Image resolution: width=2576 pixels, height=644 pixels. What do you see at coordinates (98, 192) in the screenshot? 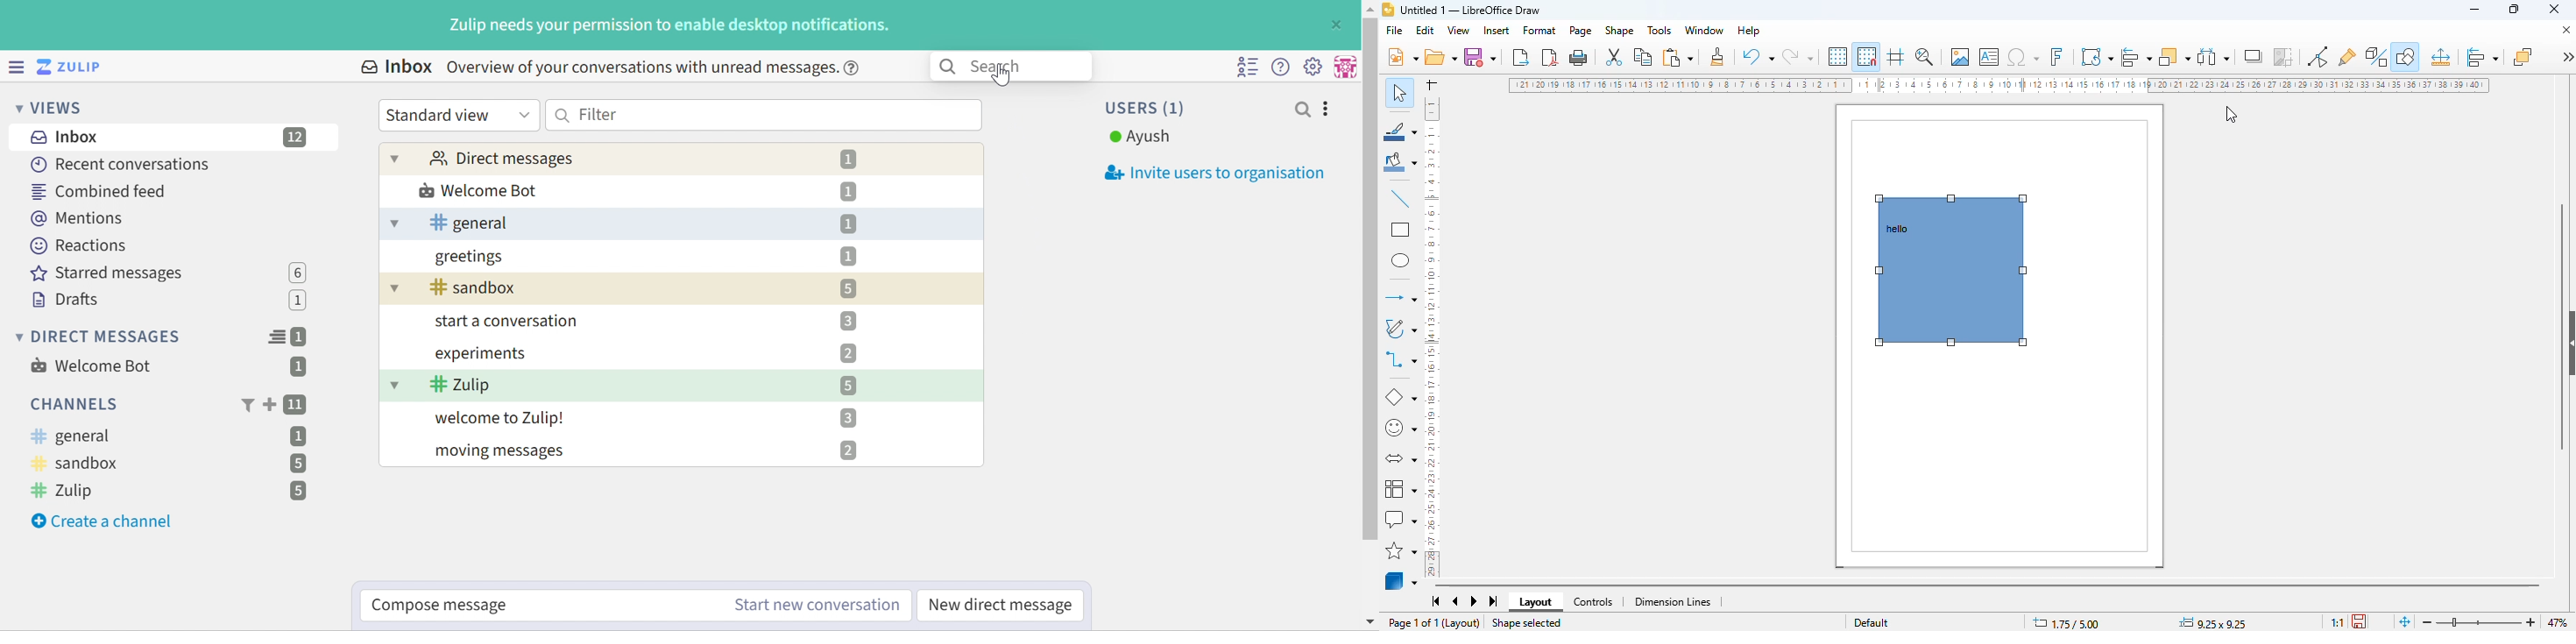
I see `Combined feed` at bounding box center [98, 192].